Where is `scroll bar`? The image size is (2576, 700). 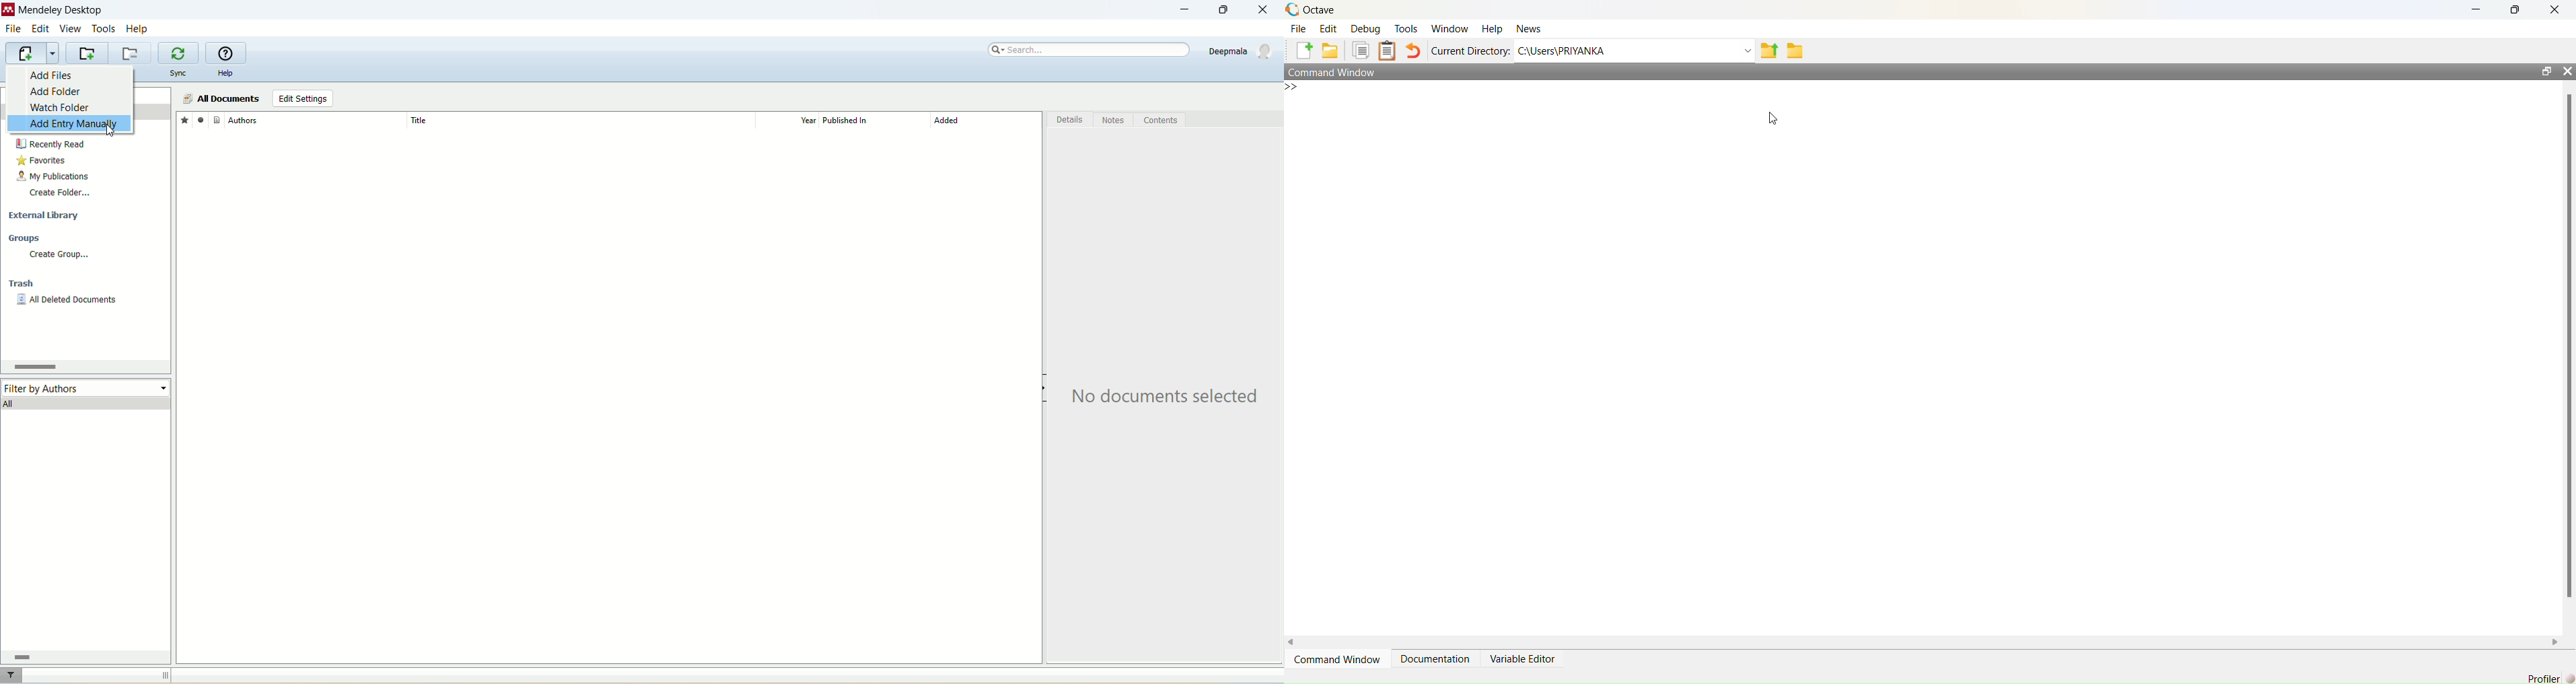 scroll bar is located at coordinates (2569, 343).